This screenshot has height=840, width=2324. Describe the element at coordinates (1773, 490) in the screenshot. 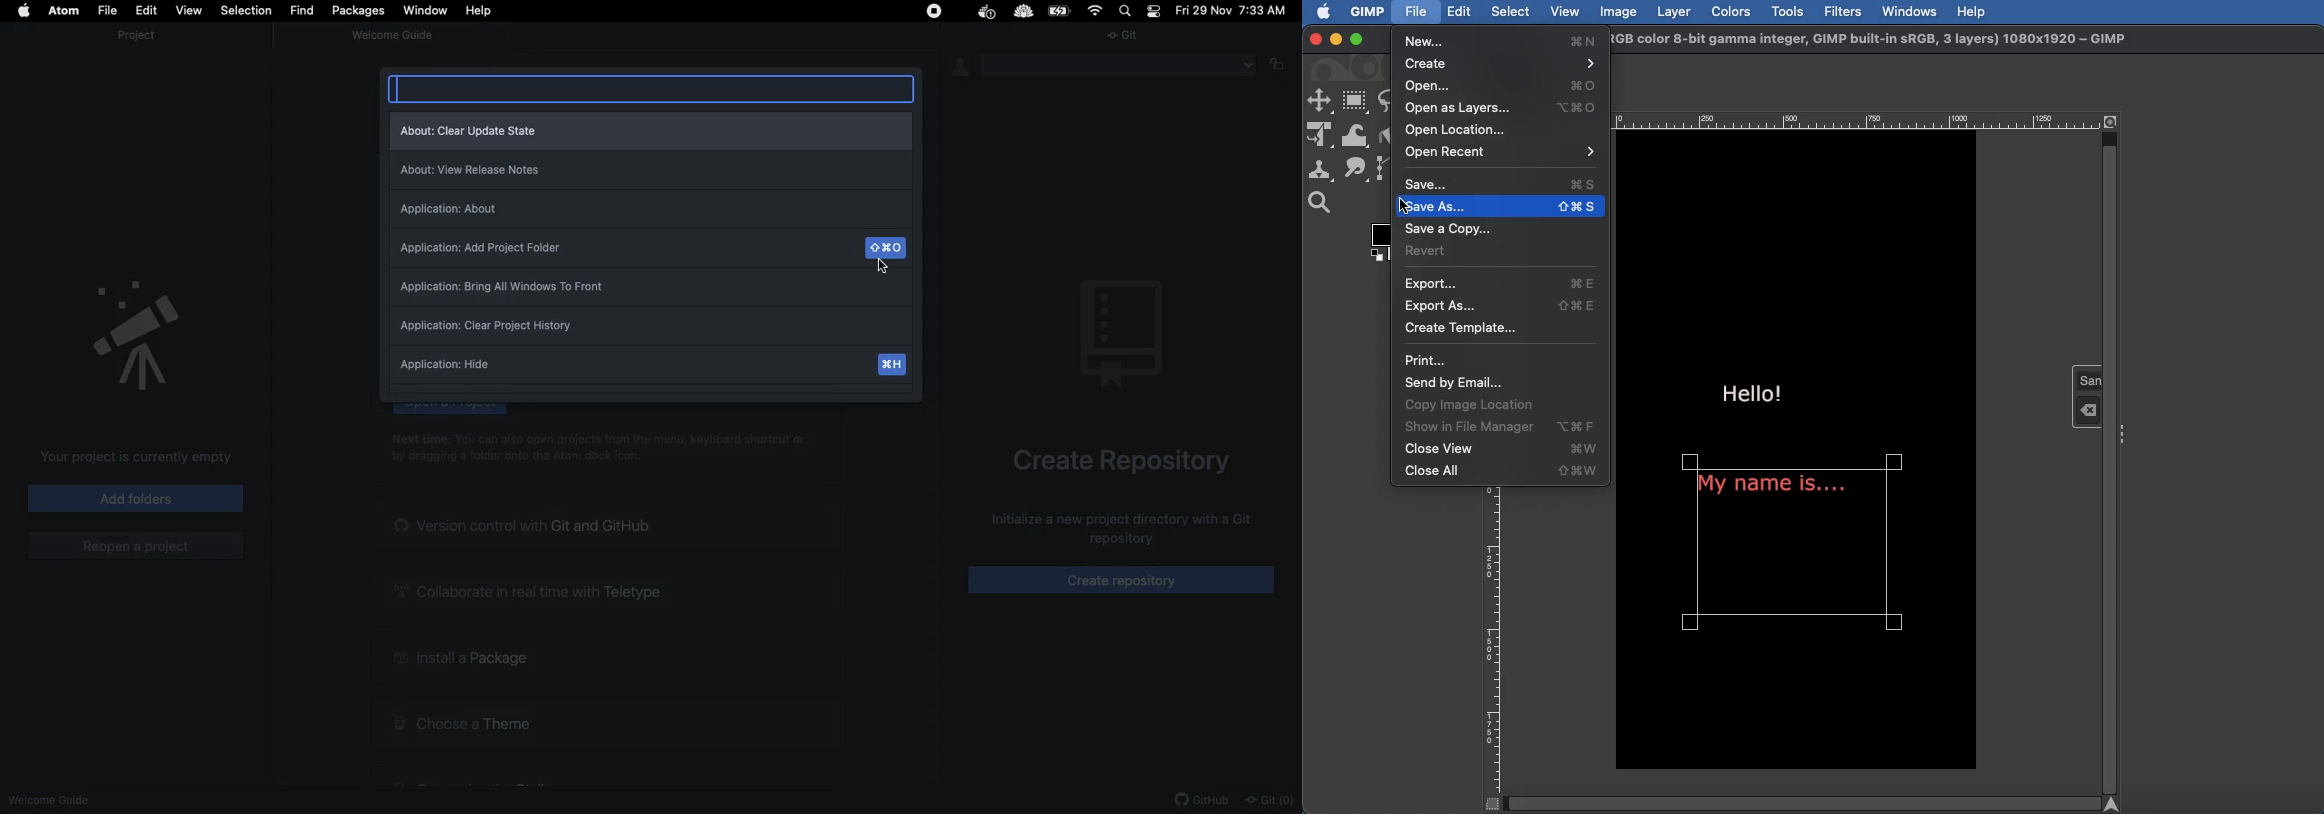

I see `My name is...` at that location.